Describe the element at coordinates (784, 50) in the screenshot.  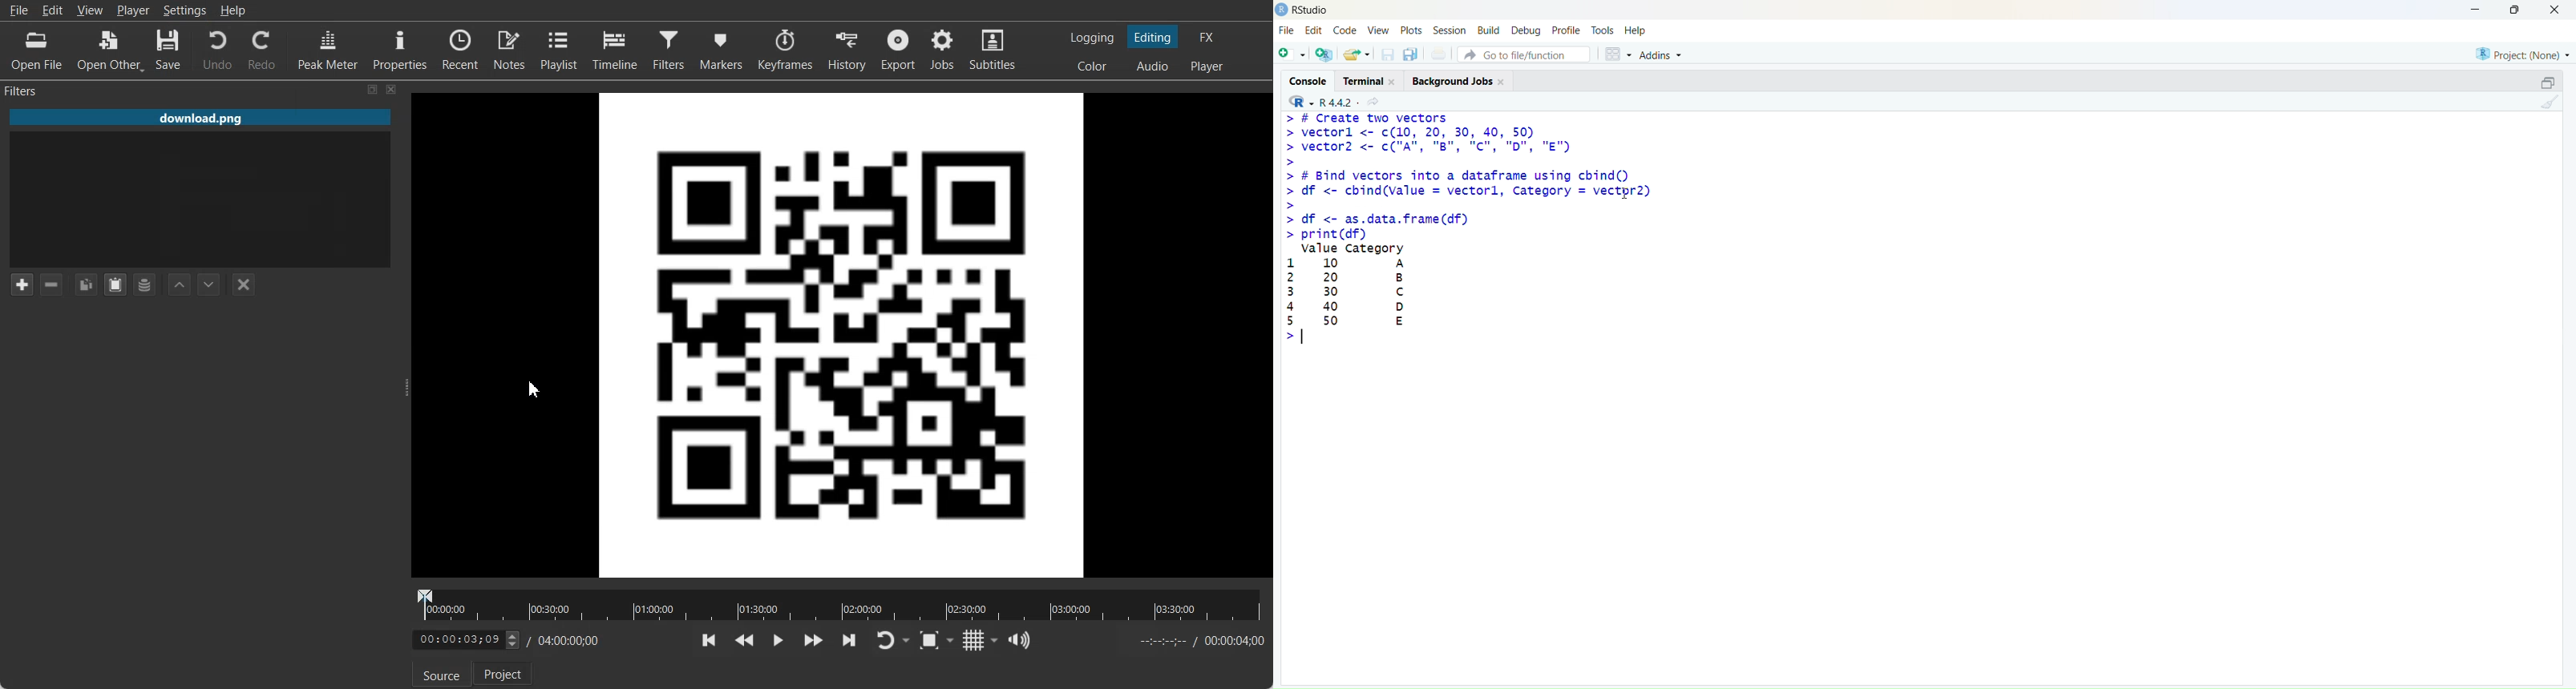
I see `Keyframes` at that location.